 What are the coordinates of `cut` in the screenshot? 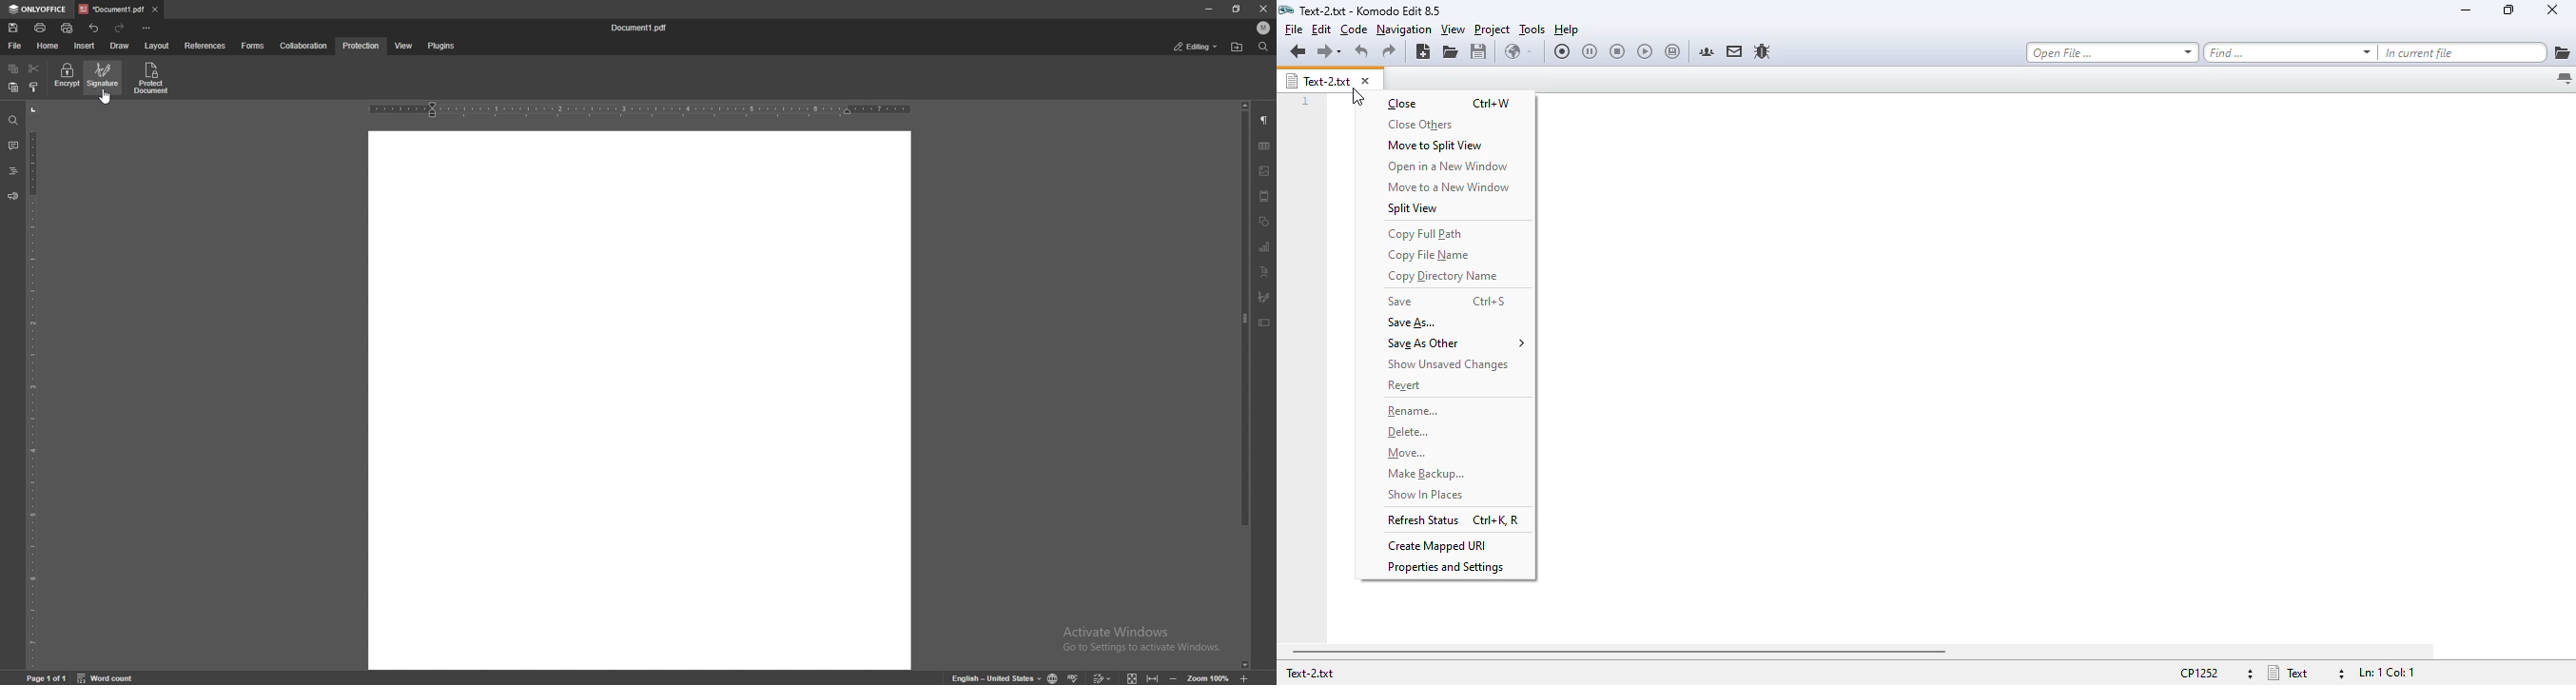 It's located at (34, 69).